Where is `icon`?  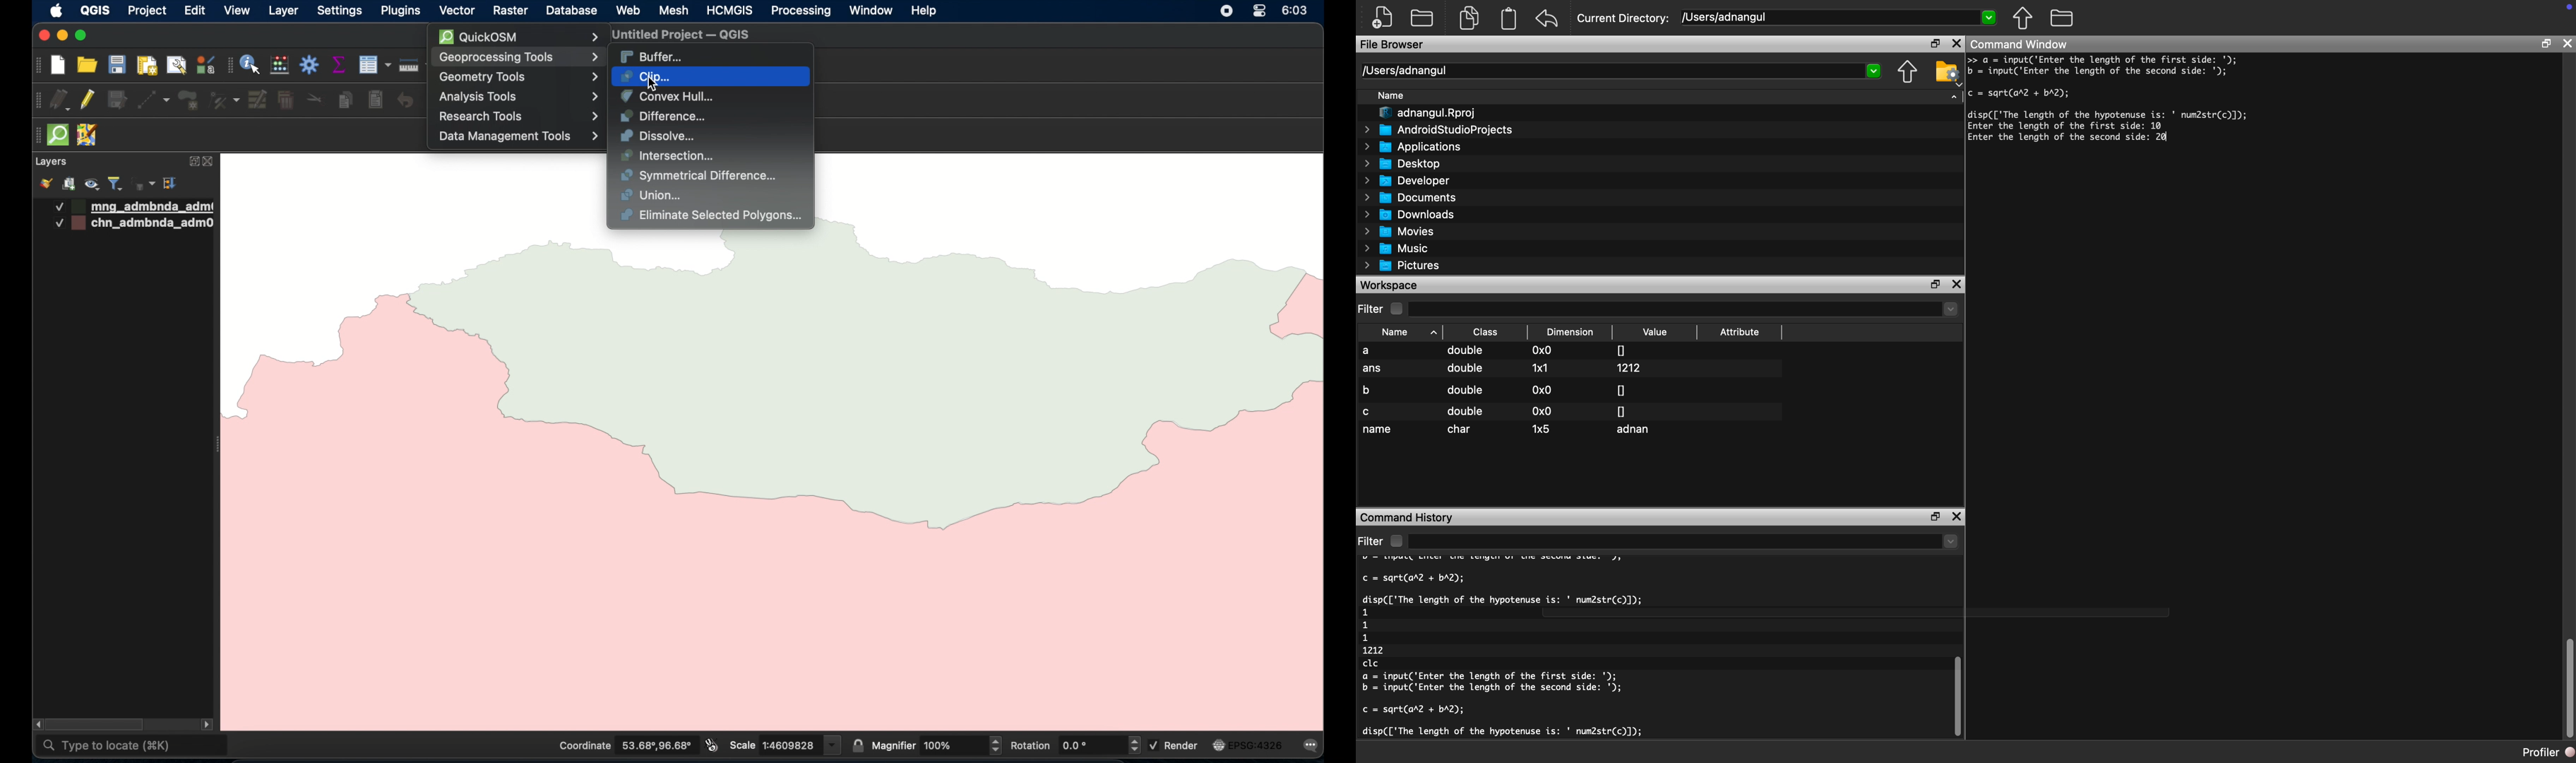
icon is located at coordinates (2562, 10).